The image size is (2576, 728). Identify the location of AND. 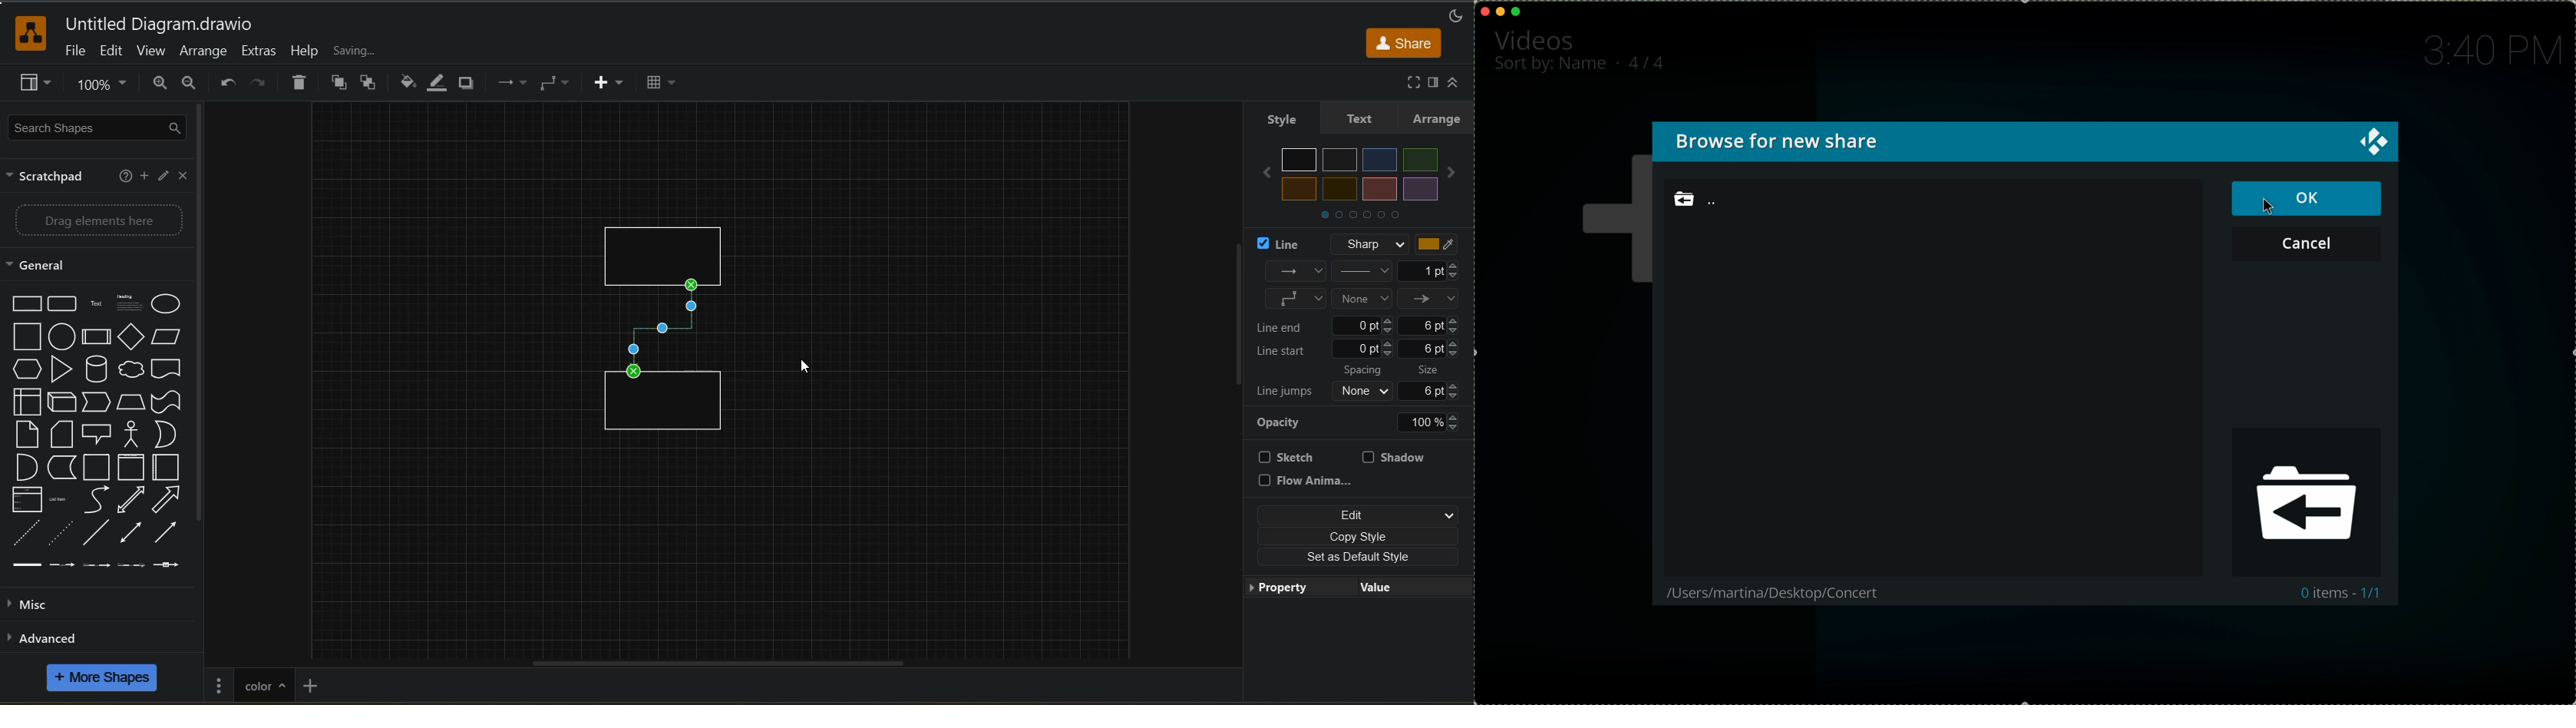
(25, 467).